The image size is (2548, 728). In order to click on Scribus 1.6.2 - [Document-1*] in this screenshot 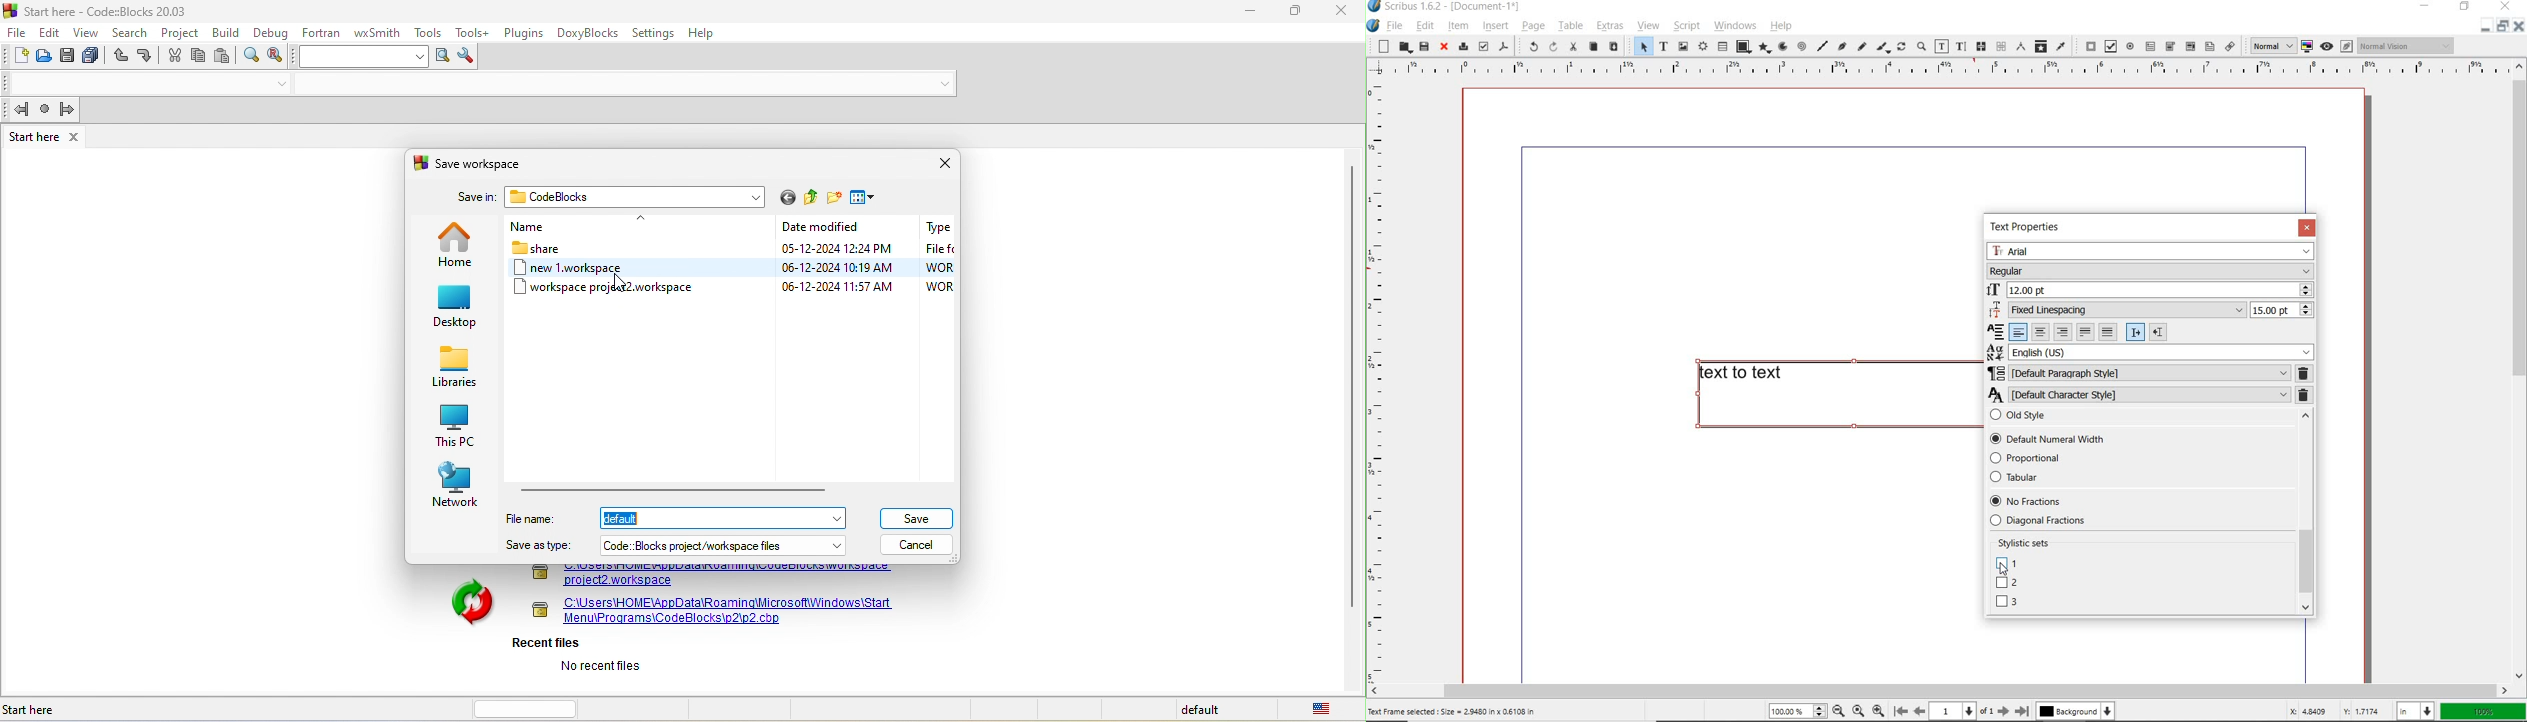, I will do `click(1448, 8)`.